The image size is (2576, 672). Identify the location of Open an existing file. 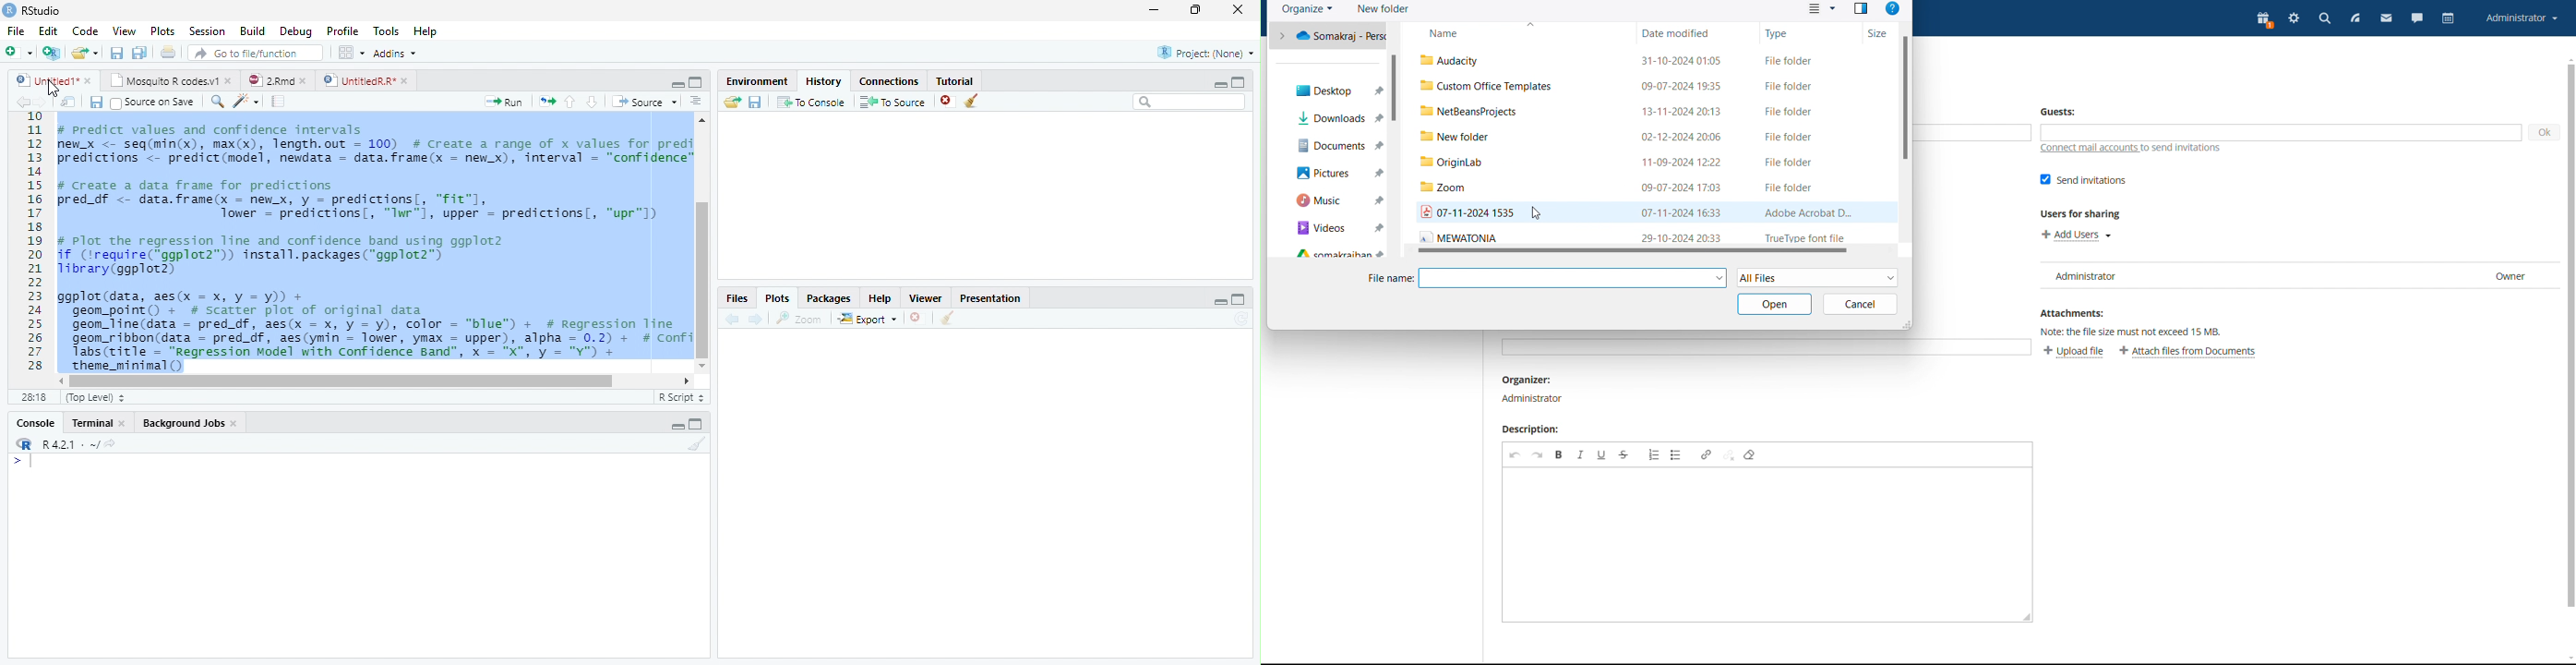
(88, 54).